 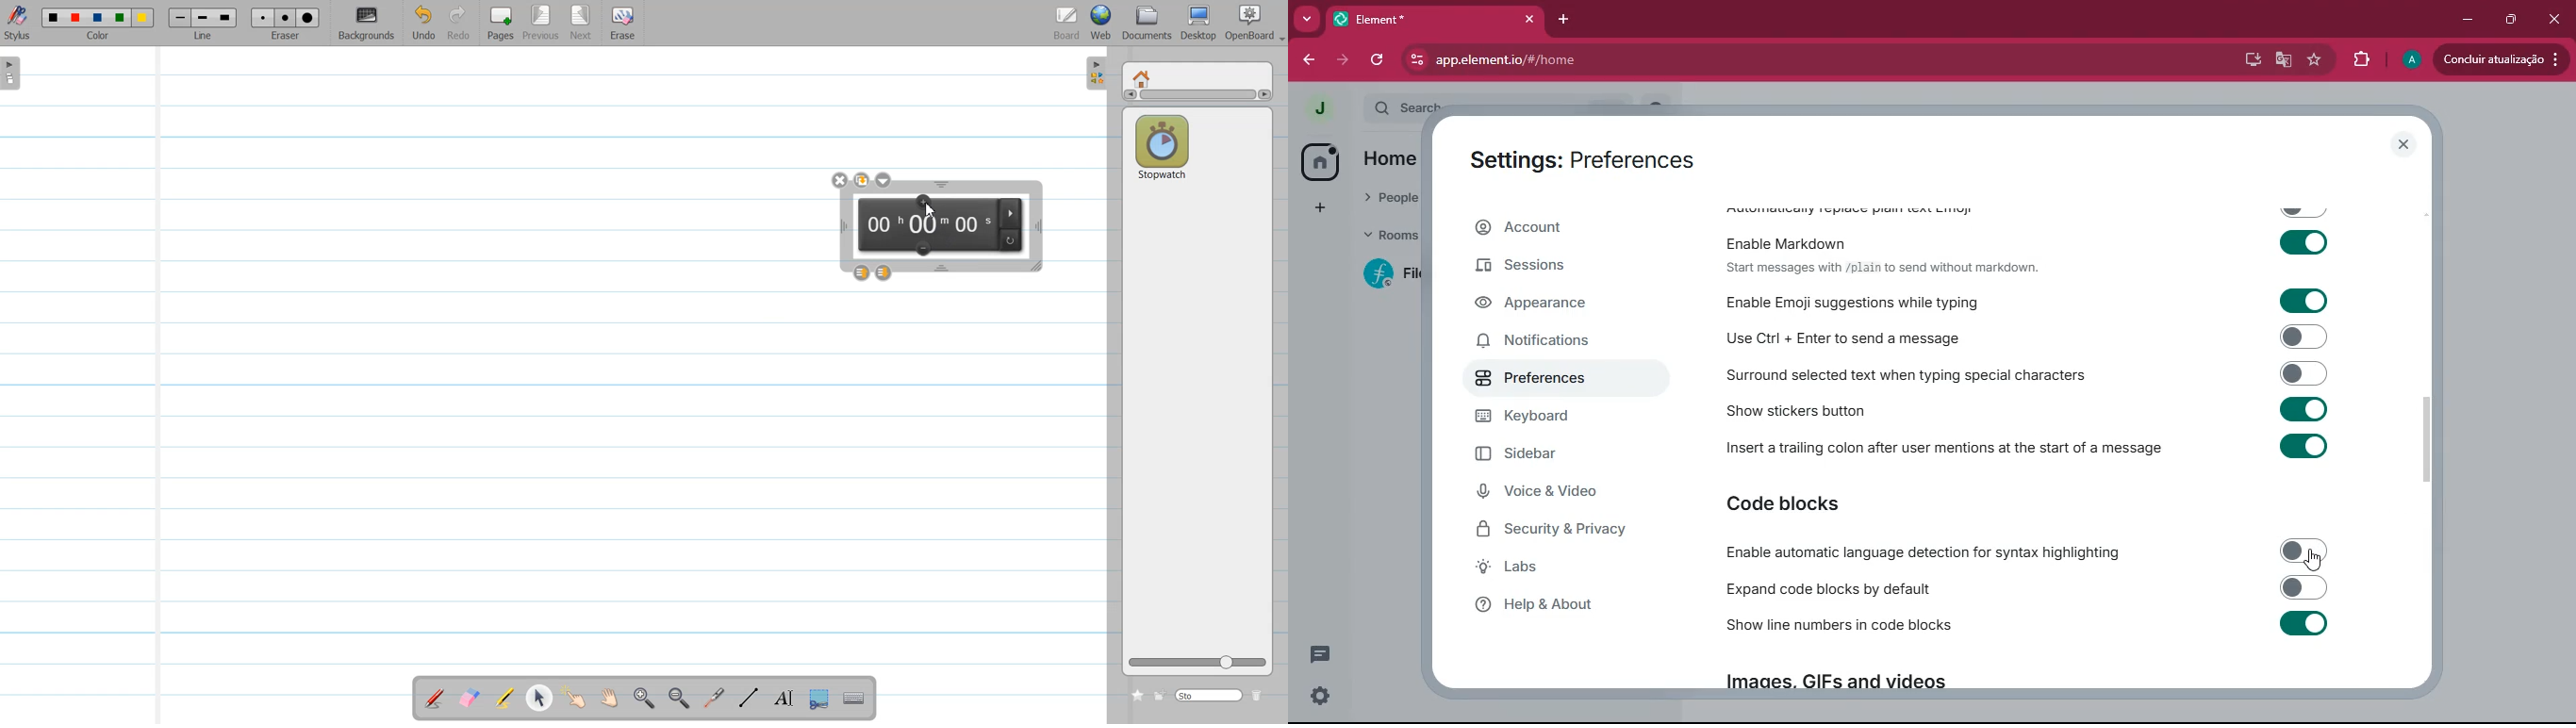 What do you see at coordinates (1379, 59) in the screenshot?
I see `refresh` at bounding box center [1379, 59].